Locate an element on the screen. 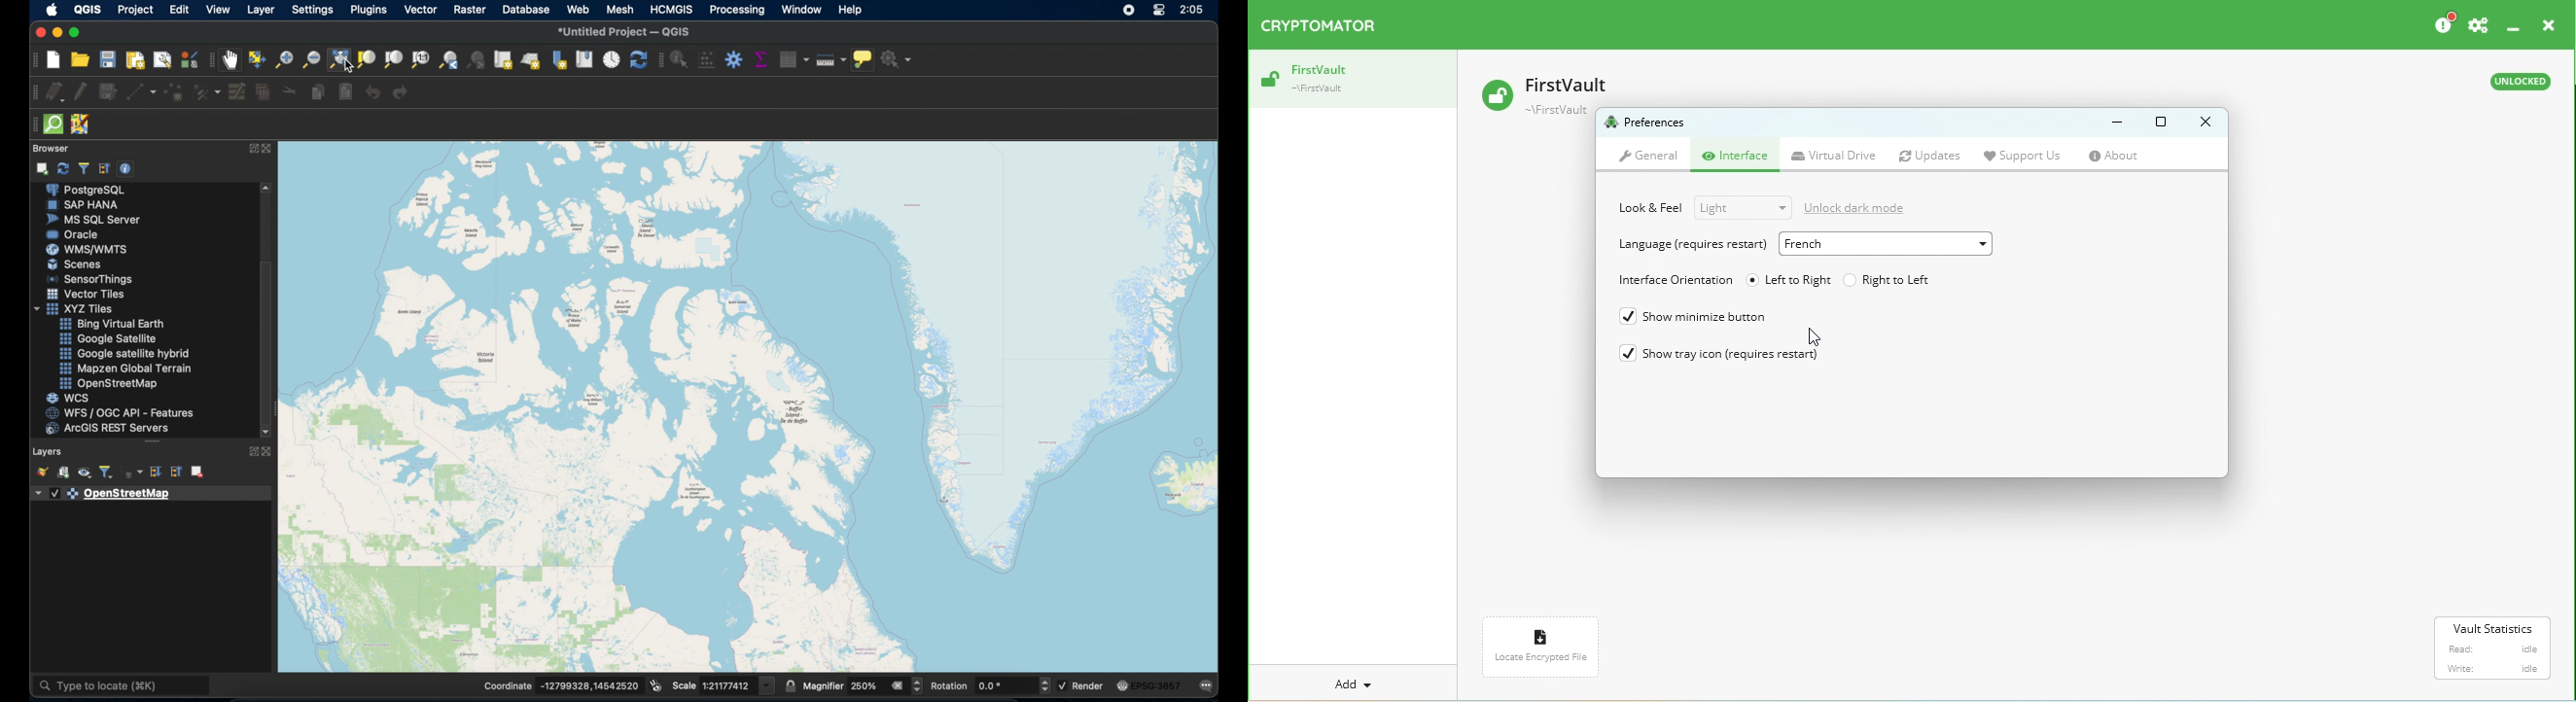  zoom next is located at coordinates (477, 59).